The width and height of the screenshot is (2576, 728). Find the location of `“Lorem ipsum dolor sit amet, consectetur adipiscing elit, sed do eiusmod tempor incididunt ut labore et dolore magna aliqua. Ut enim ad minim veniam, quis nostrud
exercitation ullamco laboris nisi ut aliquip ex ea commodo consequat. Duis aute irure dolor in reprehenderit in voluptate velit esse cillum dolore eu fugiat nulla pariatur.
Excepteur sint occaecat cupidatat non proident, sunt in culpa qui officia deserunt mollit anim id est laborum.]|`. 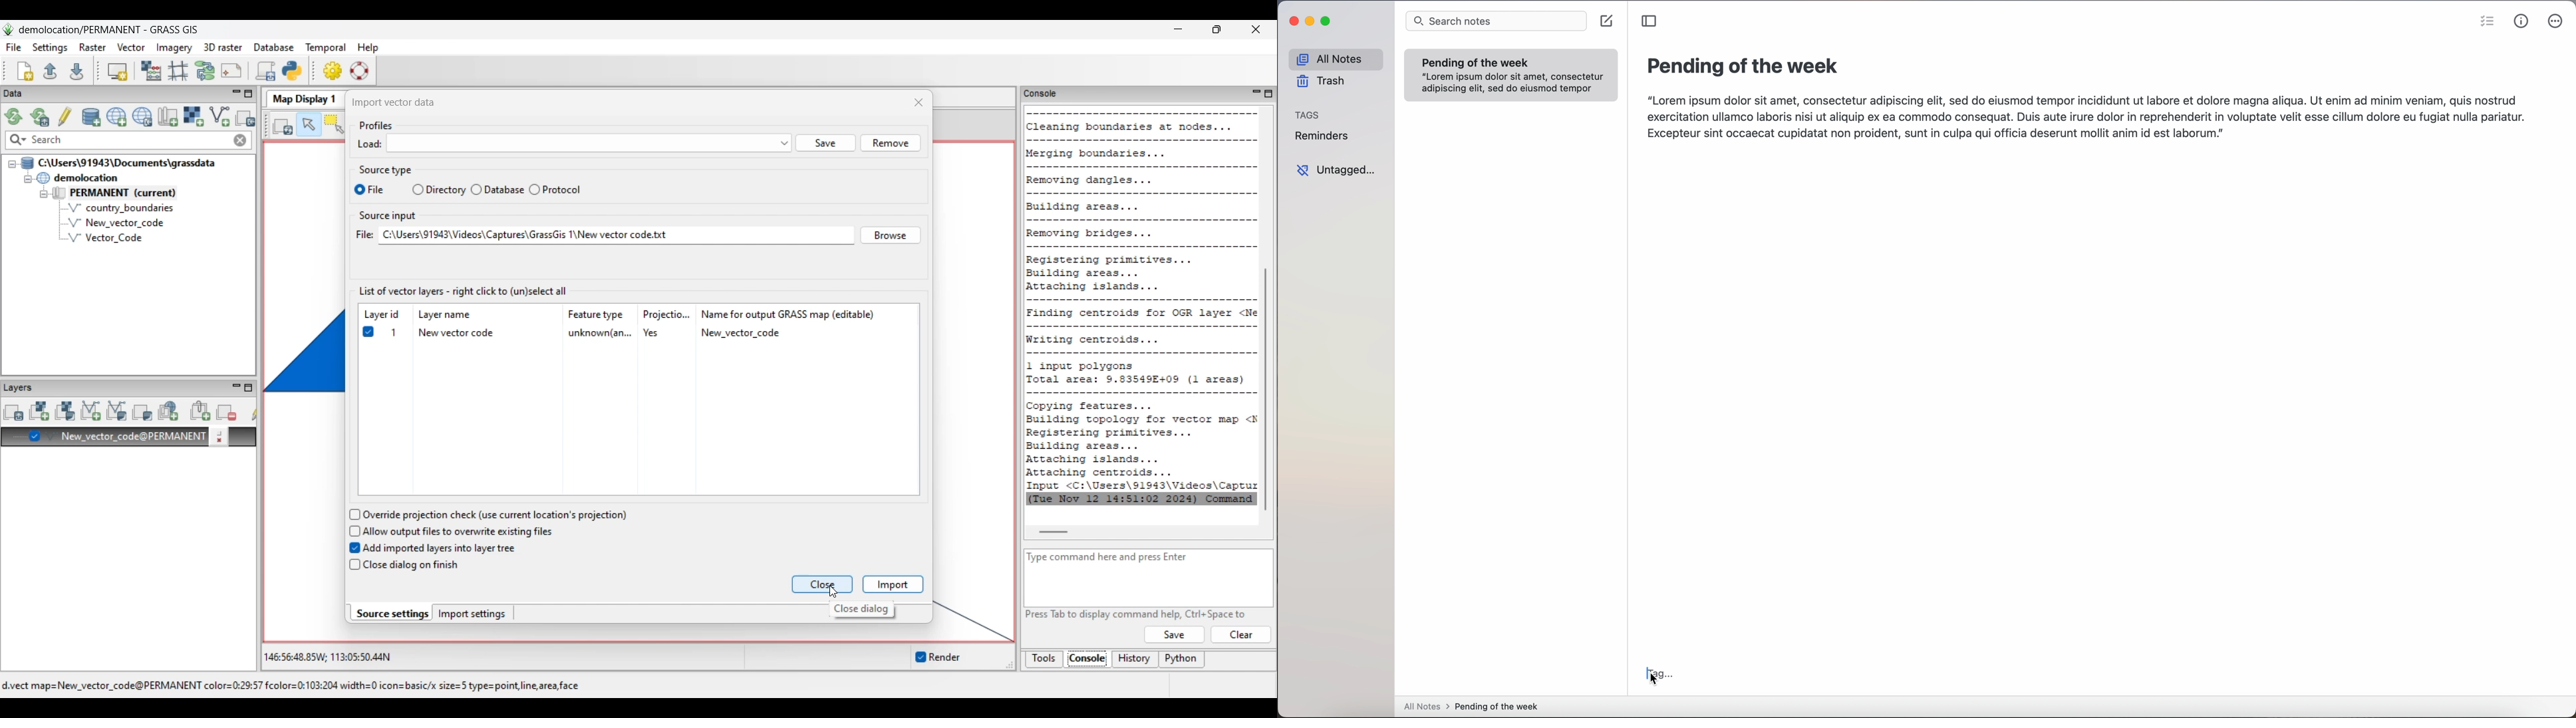

“Lorem ipsum dolor sit amet, consectetur adipiscing elit, sed do eiusmod tempor incididunt ut labore et dolore magna aliqua. Ut enim ad minim veniam, quis nostrud
exercitation ullamco laboris nisi ut aliquip ex ea commodo consequat. Duis aute irure dolor in reprehenderit in voluptate velit esse cillum dolore eu fugiat nulla pariatur.
Excepteur sint occaecat cupidatat non proident, sunt in culpa qui officia deserunt mollit anim id est laborum.]| is located at coordinates (2088, 120).